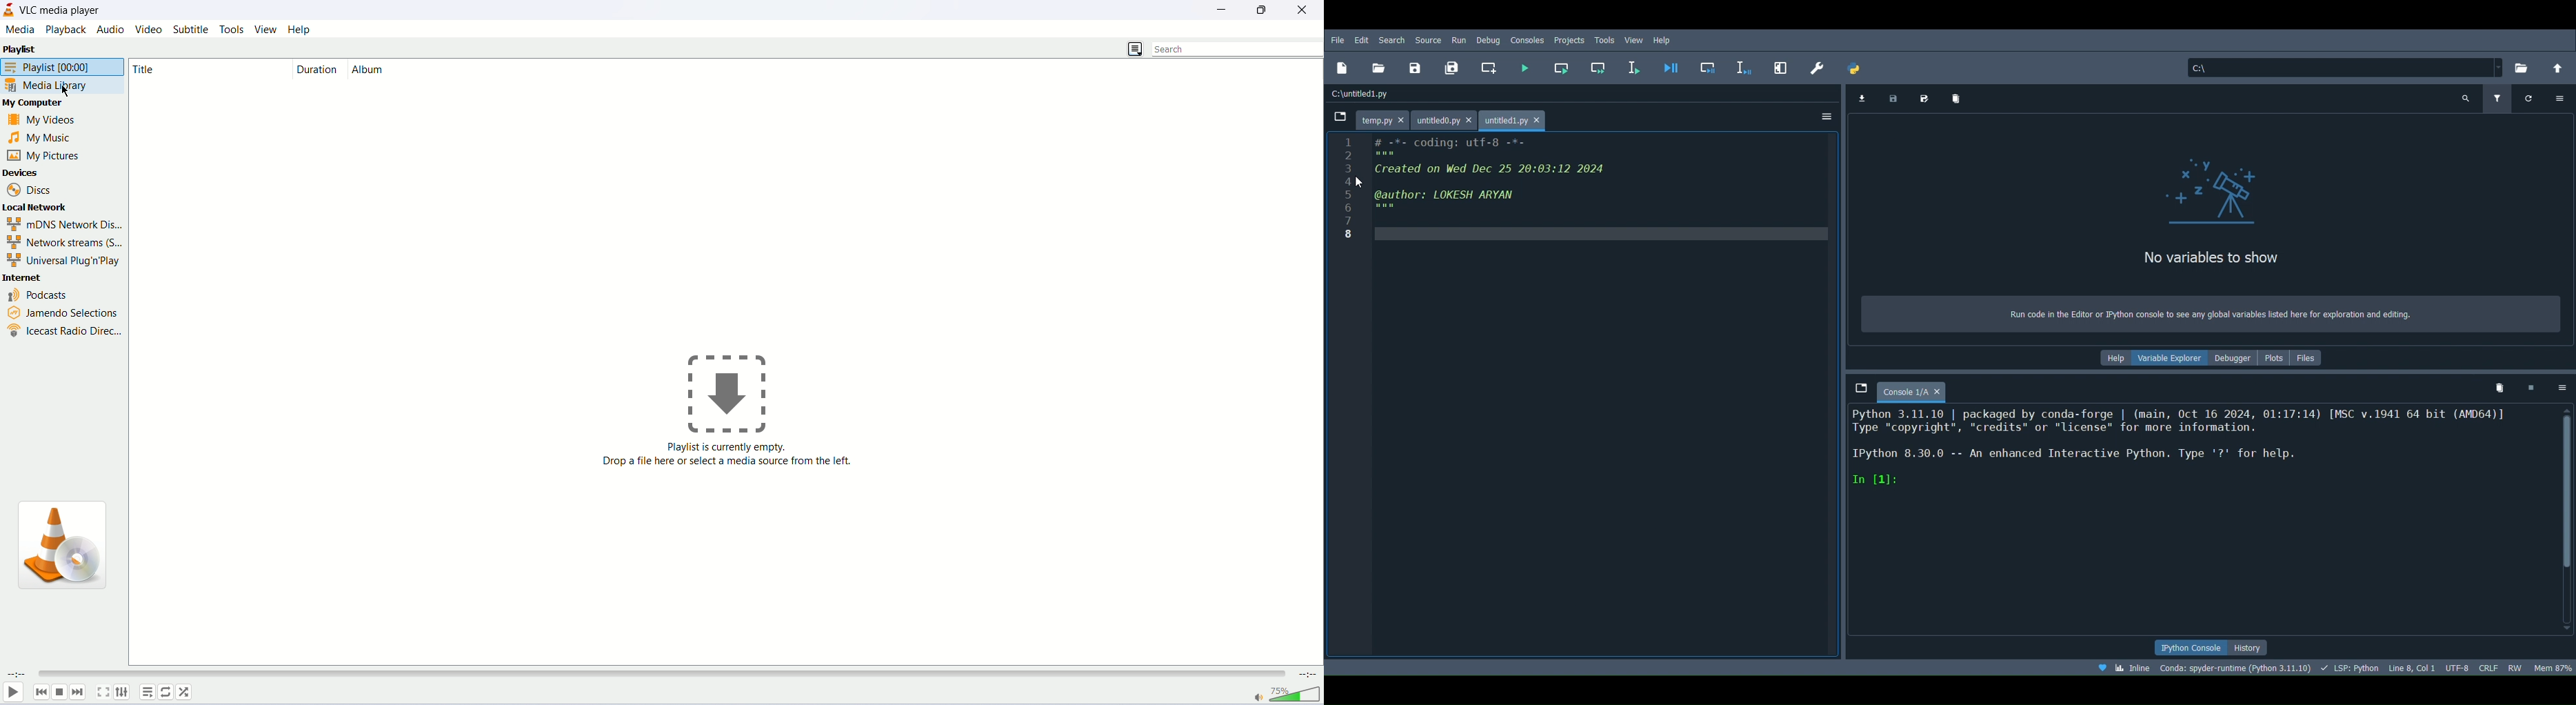  Describe the element at coordinates (2459, 665) in the screenshot. I see `Encoding` at that location.